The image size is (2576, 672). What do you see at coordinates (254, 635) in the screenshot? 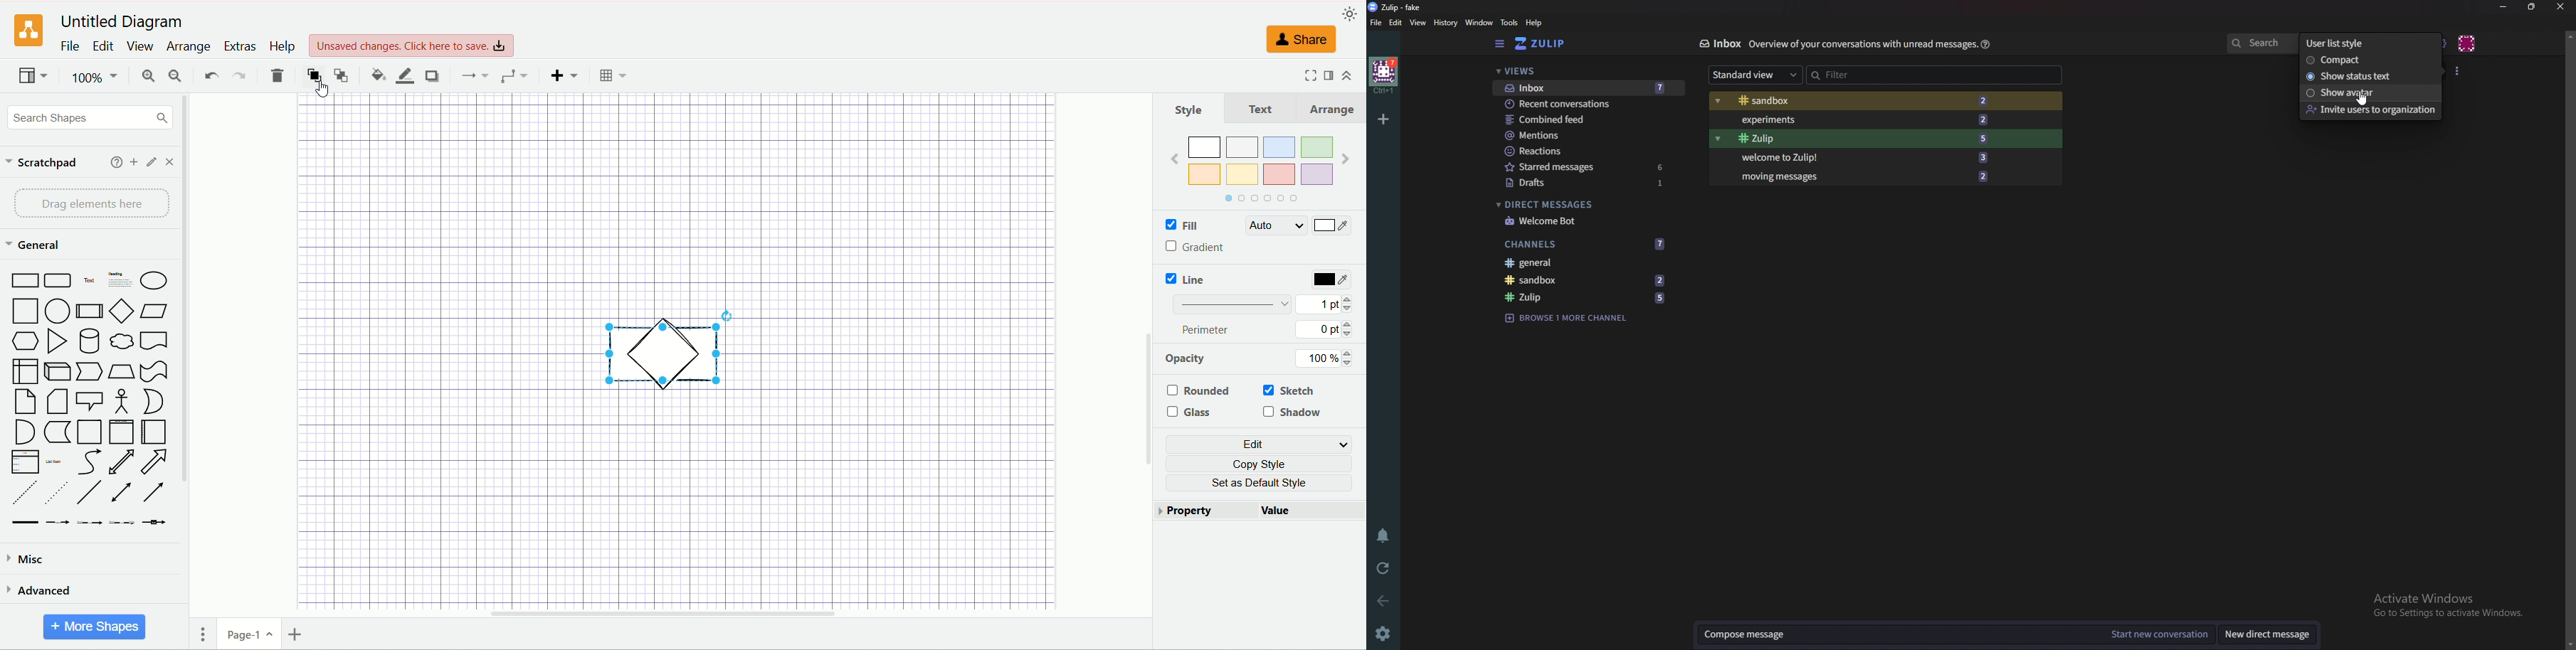
I see `page1` at bounding box center [254, 635].